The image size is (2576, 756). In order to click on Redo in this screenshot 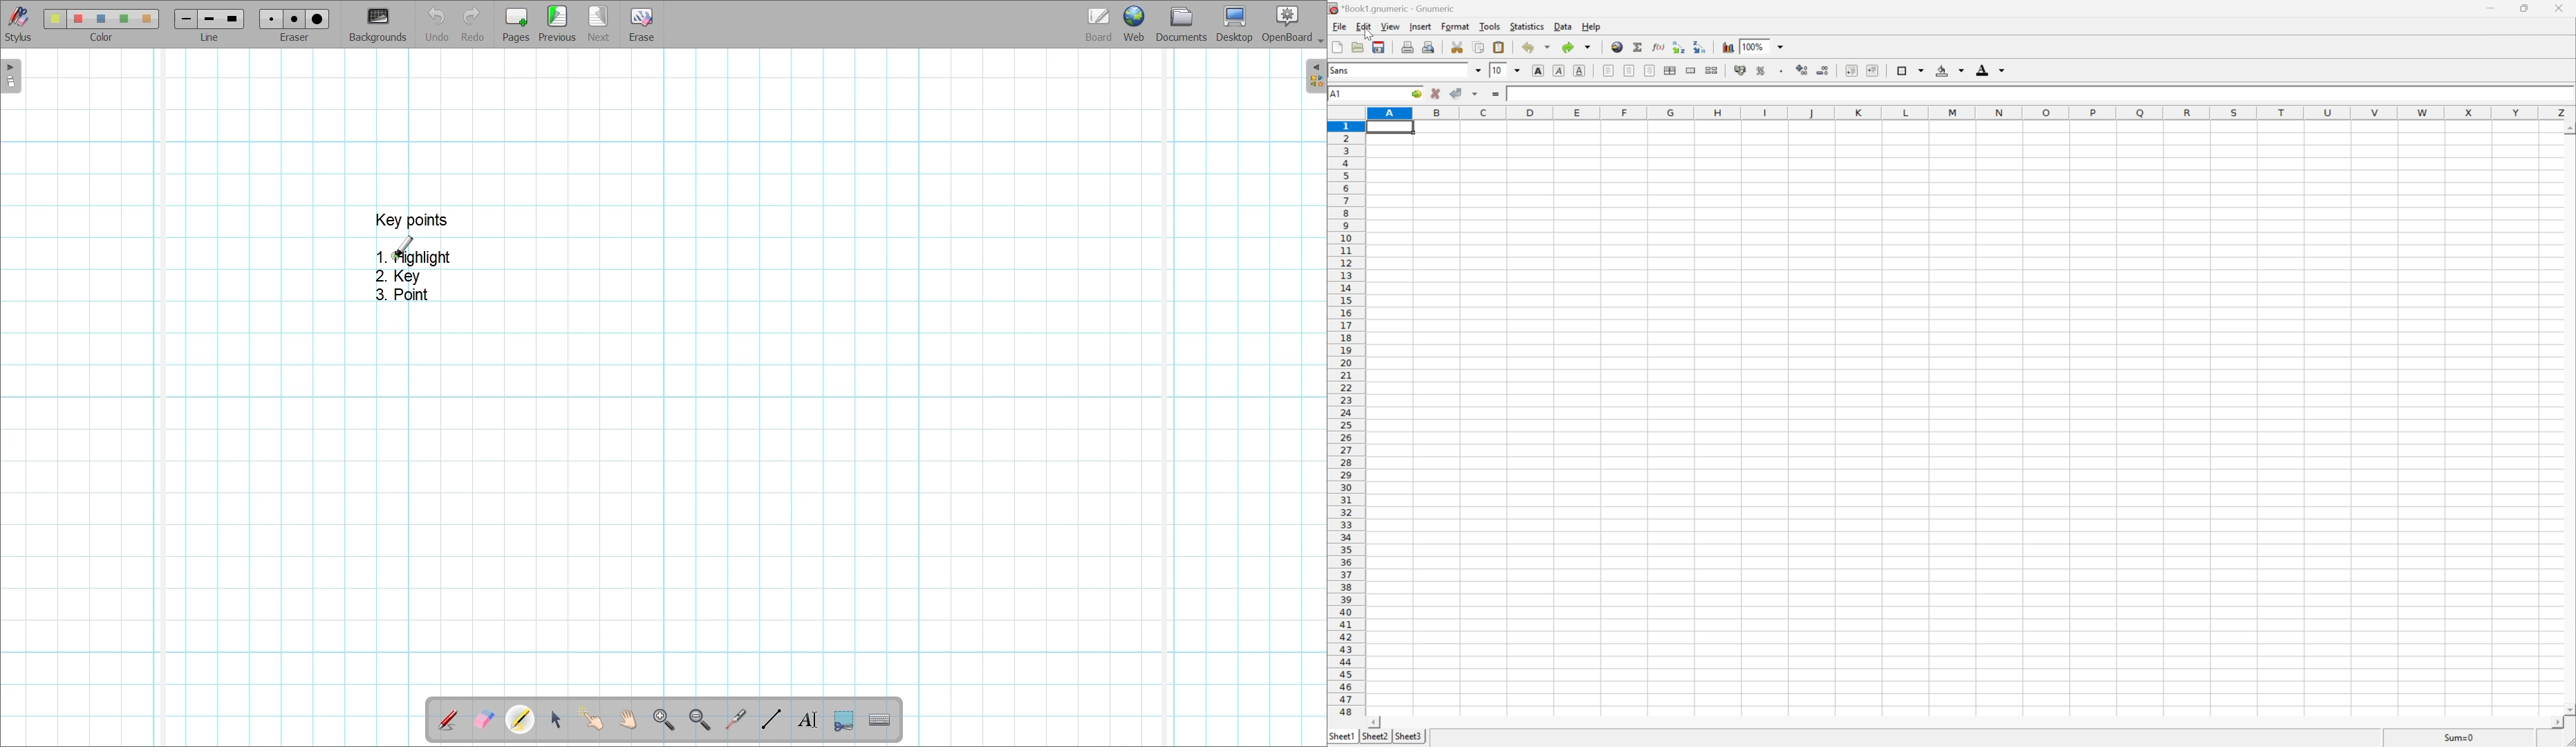, I will do `click(473, 24)`.